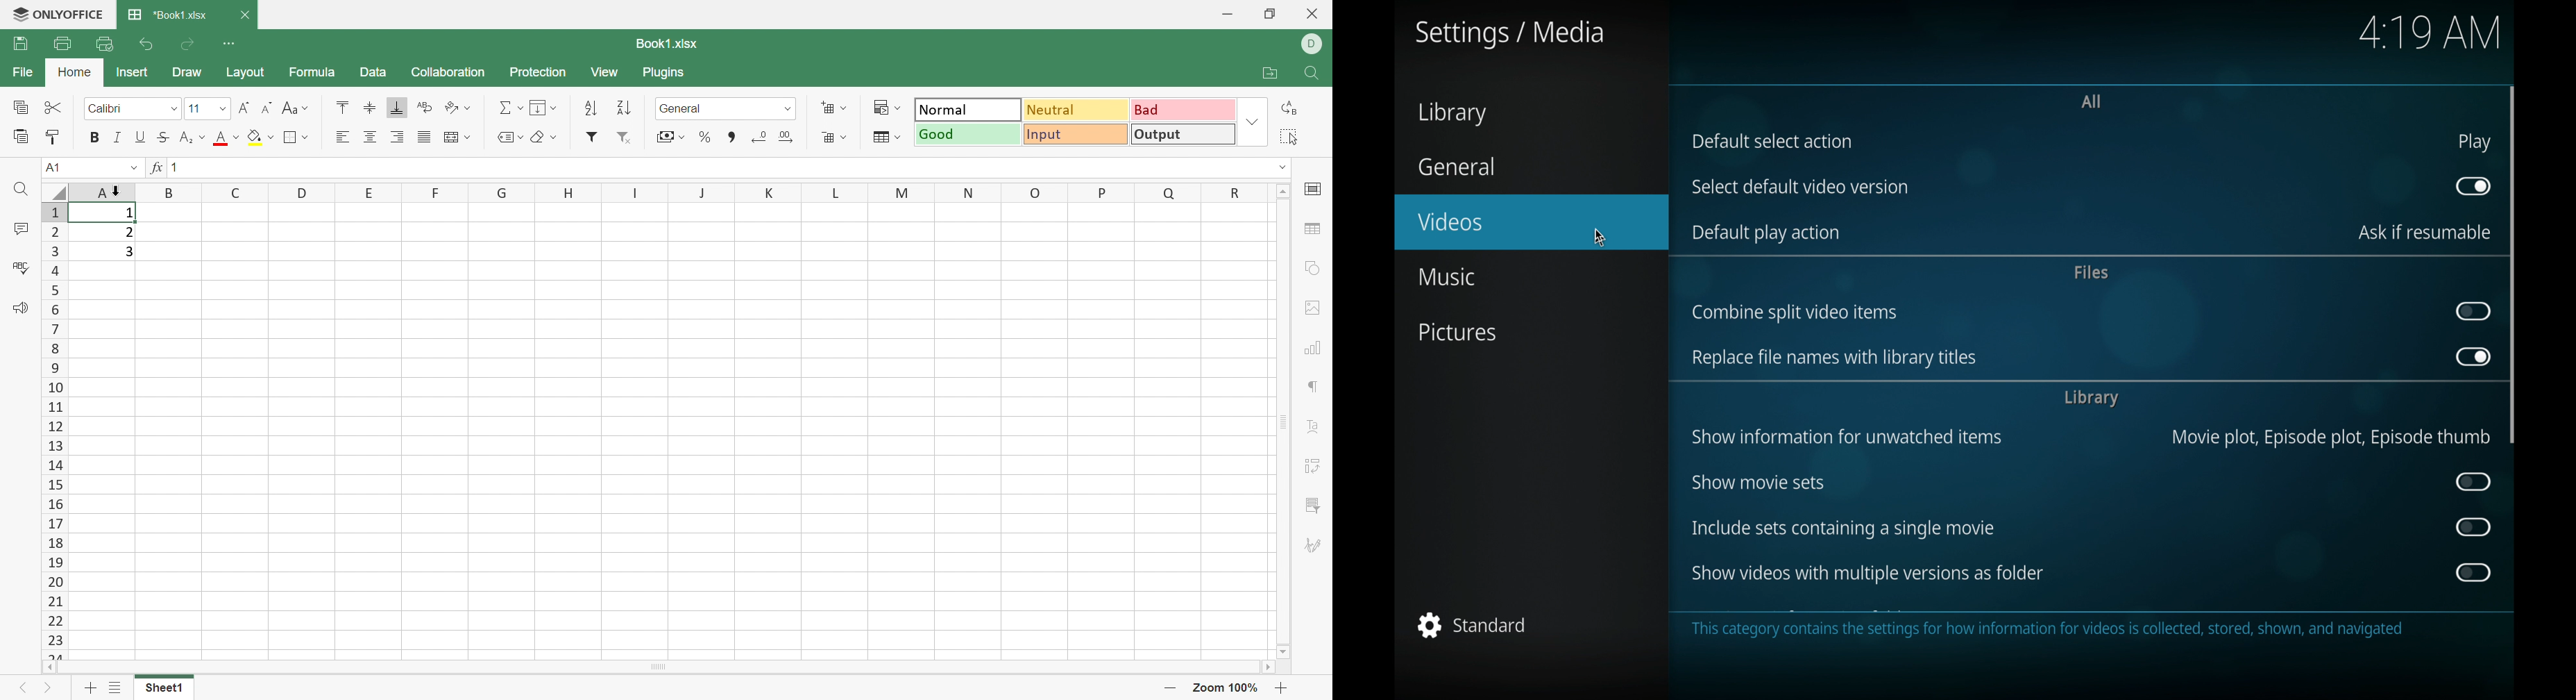 The width and height of the screenshot is (2576, 700). What do you see at coordinates (342, 137) in the screenshot?
I see `Align left` at bounding box center [342, 137].